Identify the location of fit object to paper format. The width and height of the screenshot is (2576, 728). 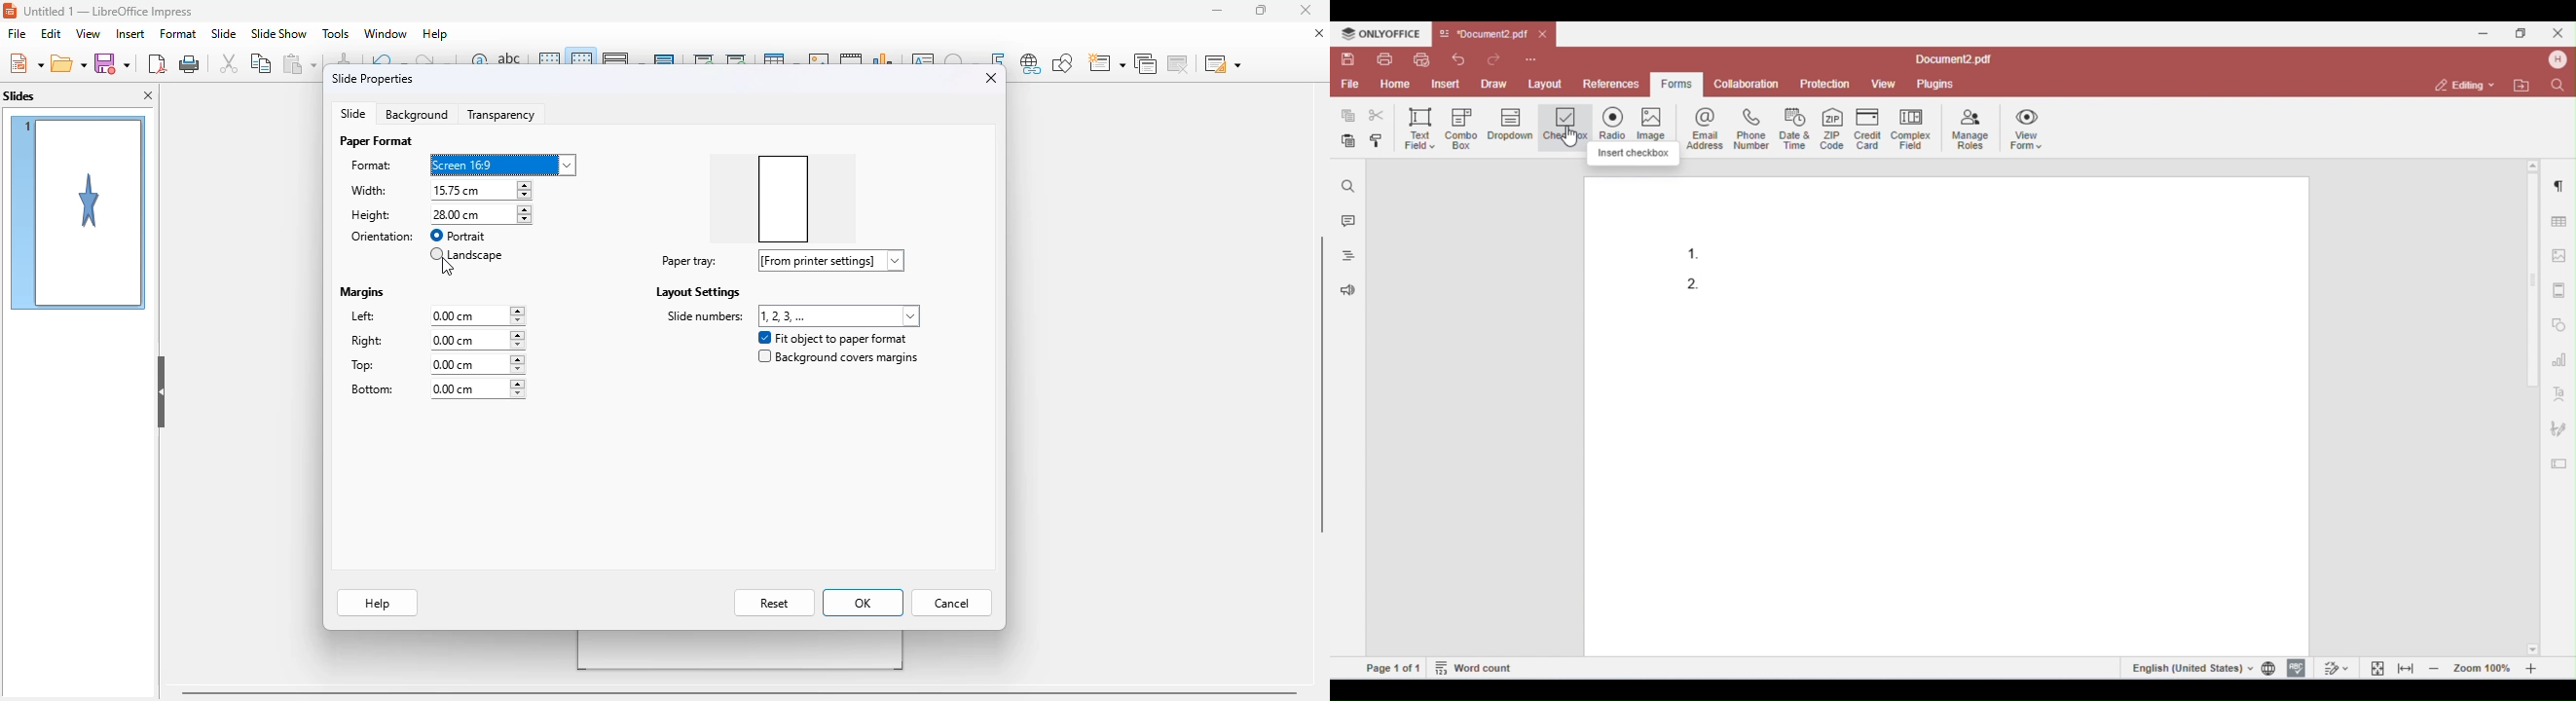
(833, 338).